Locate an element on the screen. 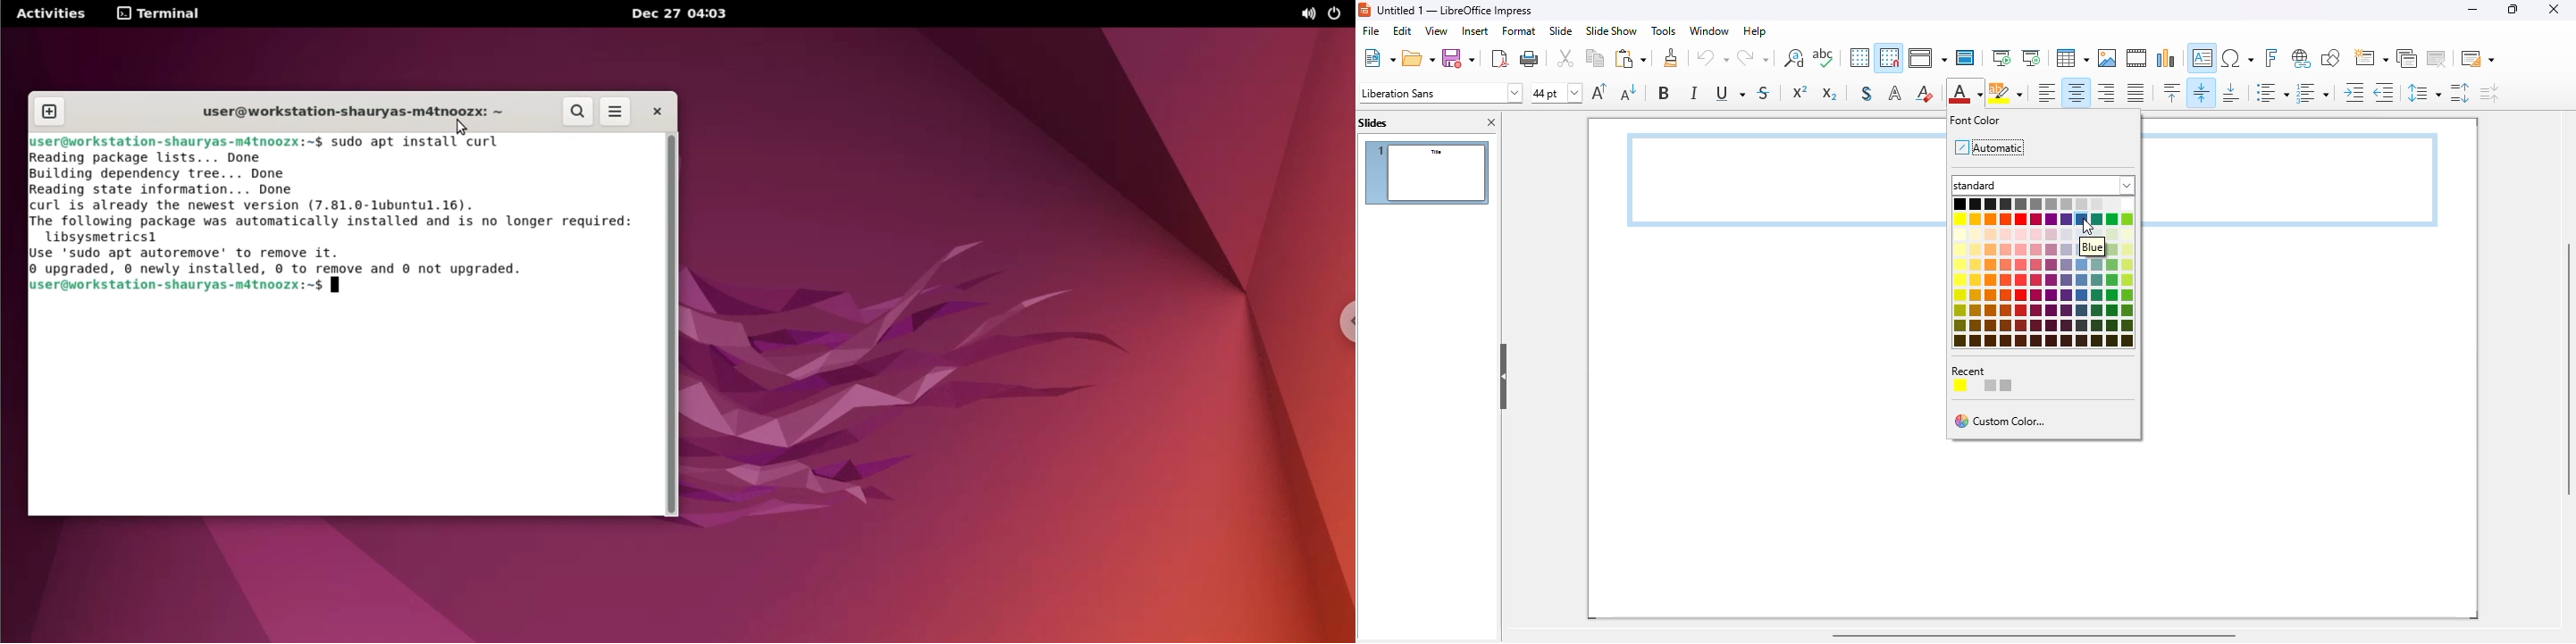  format is located at coordinates (1518, 30).